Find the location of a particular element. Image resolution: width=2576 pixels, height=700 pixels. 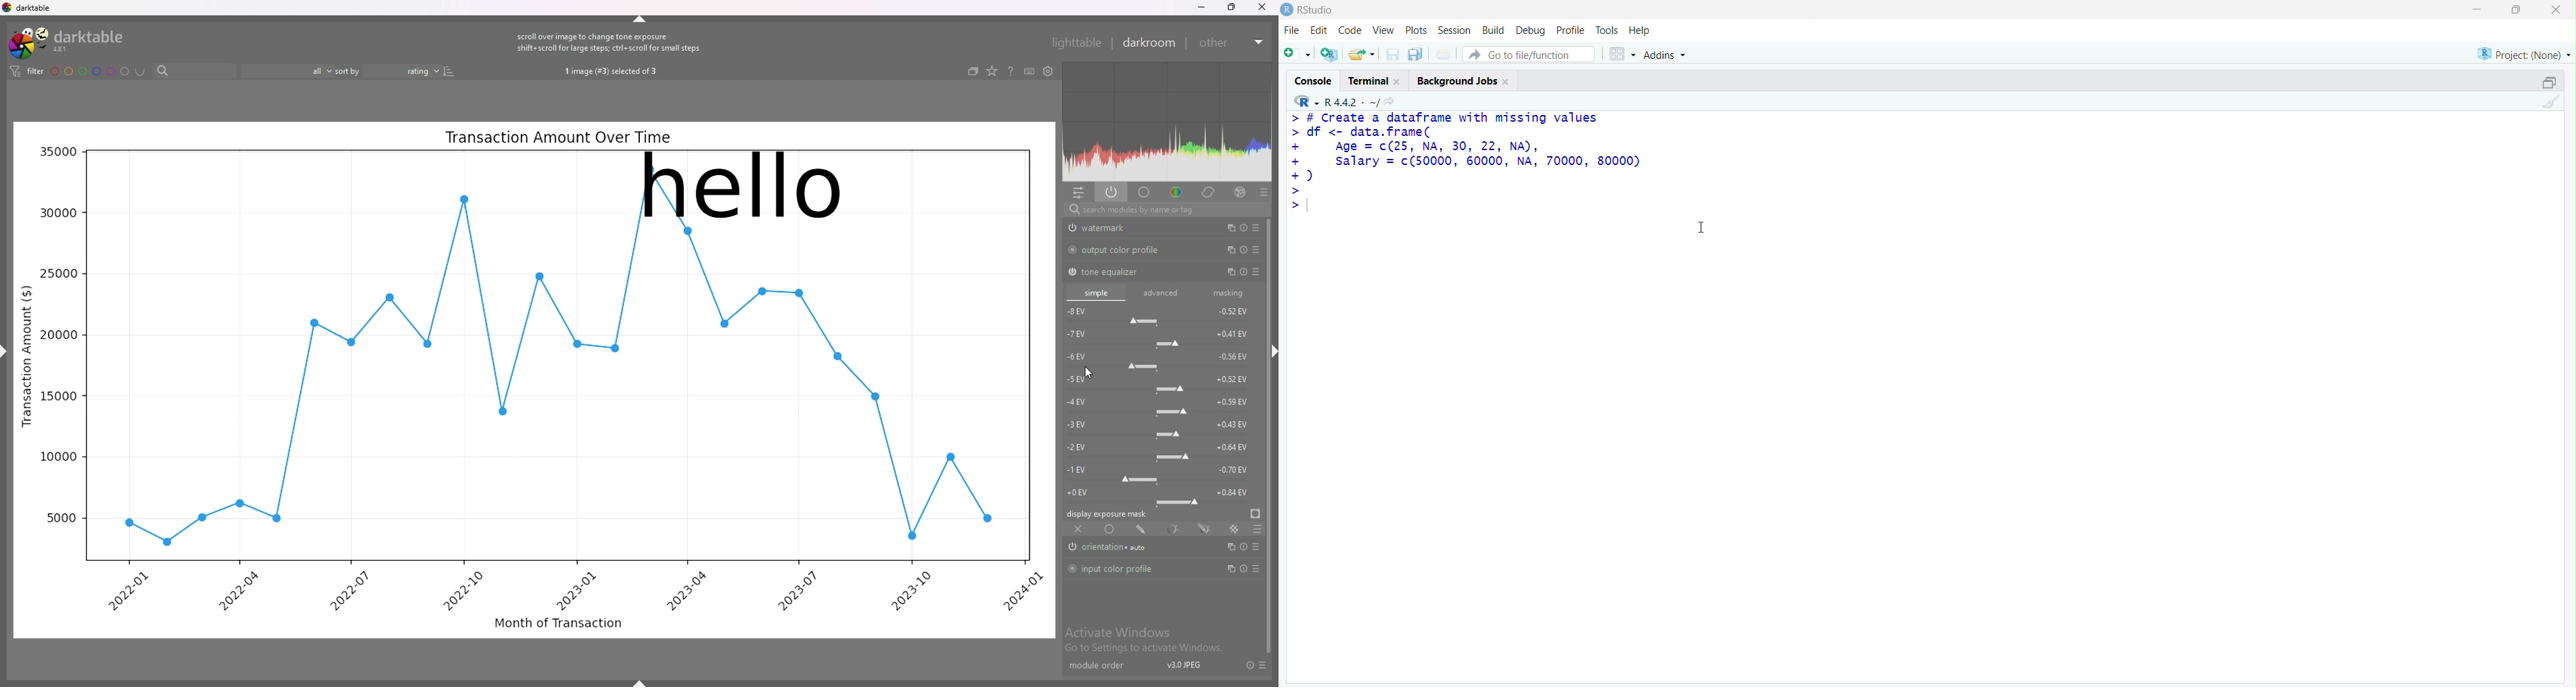

File is located at coordinates (1291, 30).